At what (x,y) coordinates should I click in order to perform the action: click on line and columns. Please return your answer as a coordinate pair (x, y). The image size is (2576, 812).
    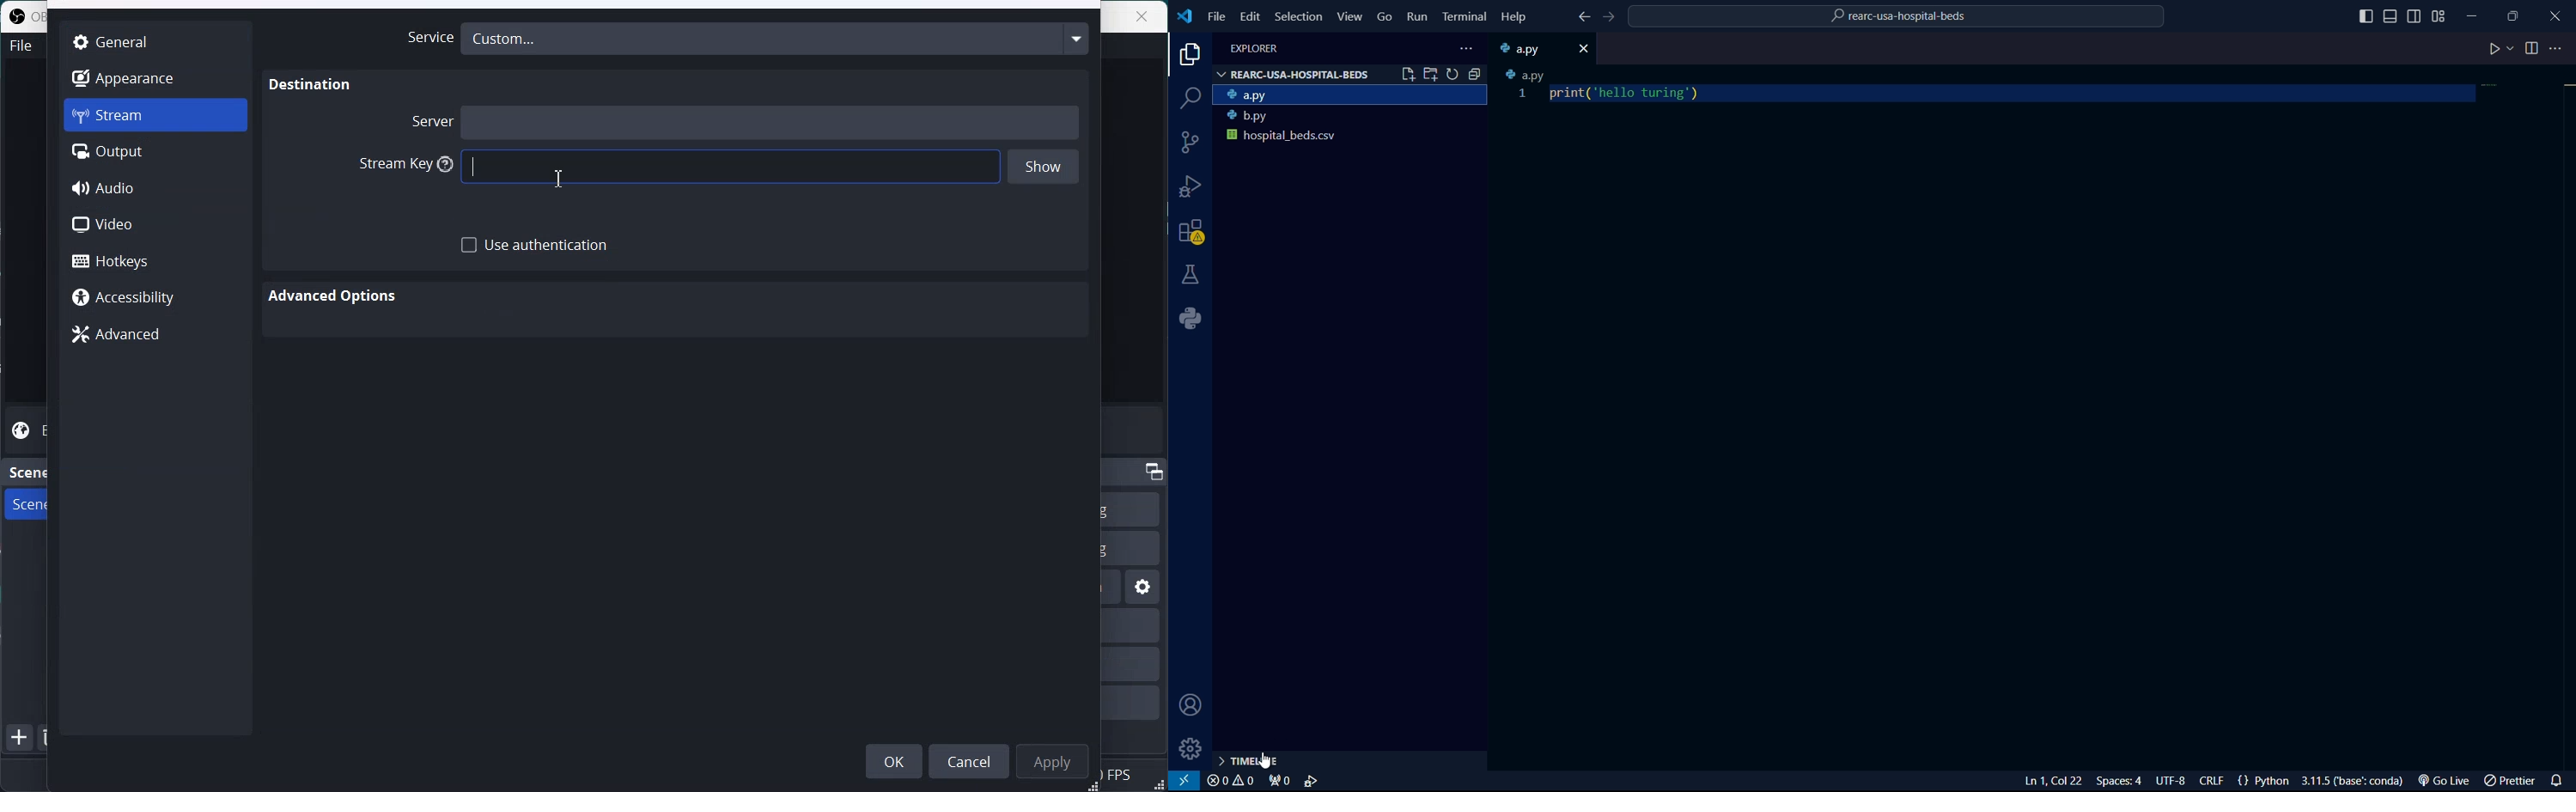
    Looking at the image, I should click on (2055, 782).